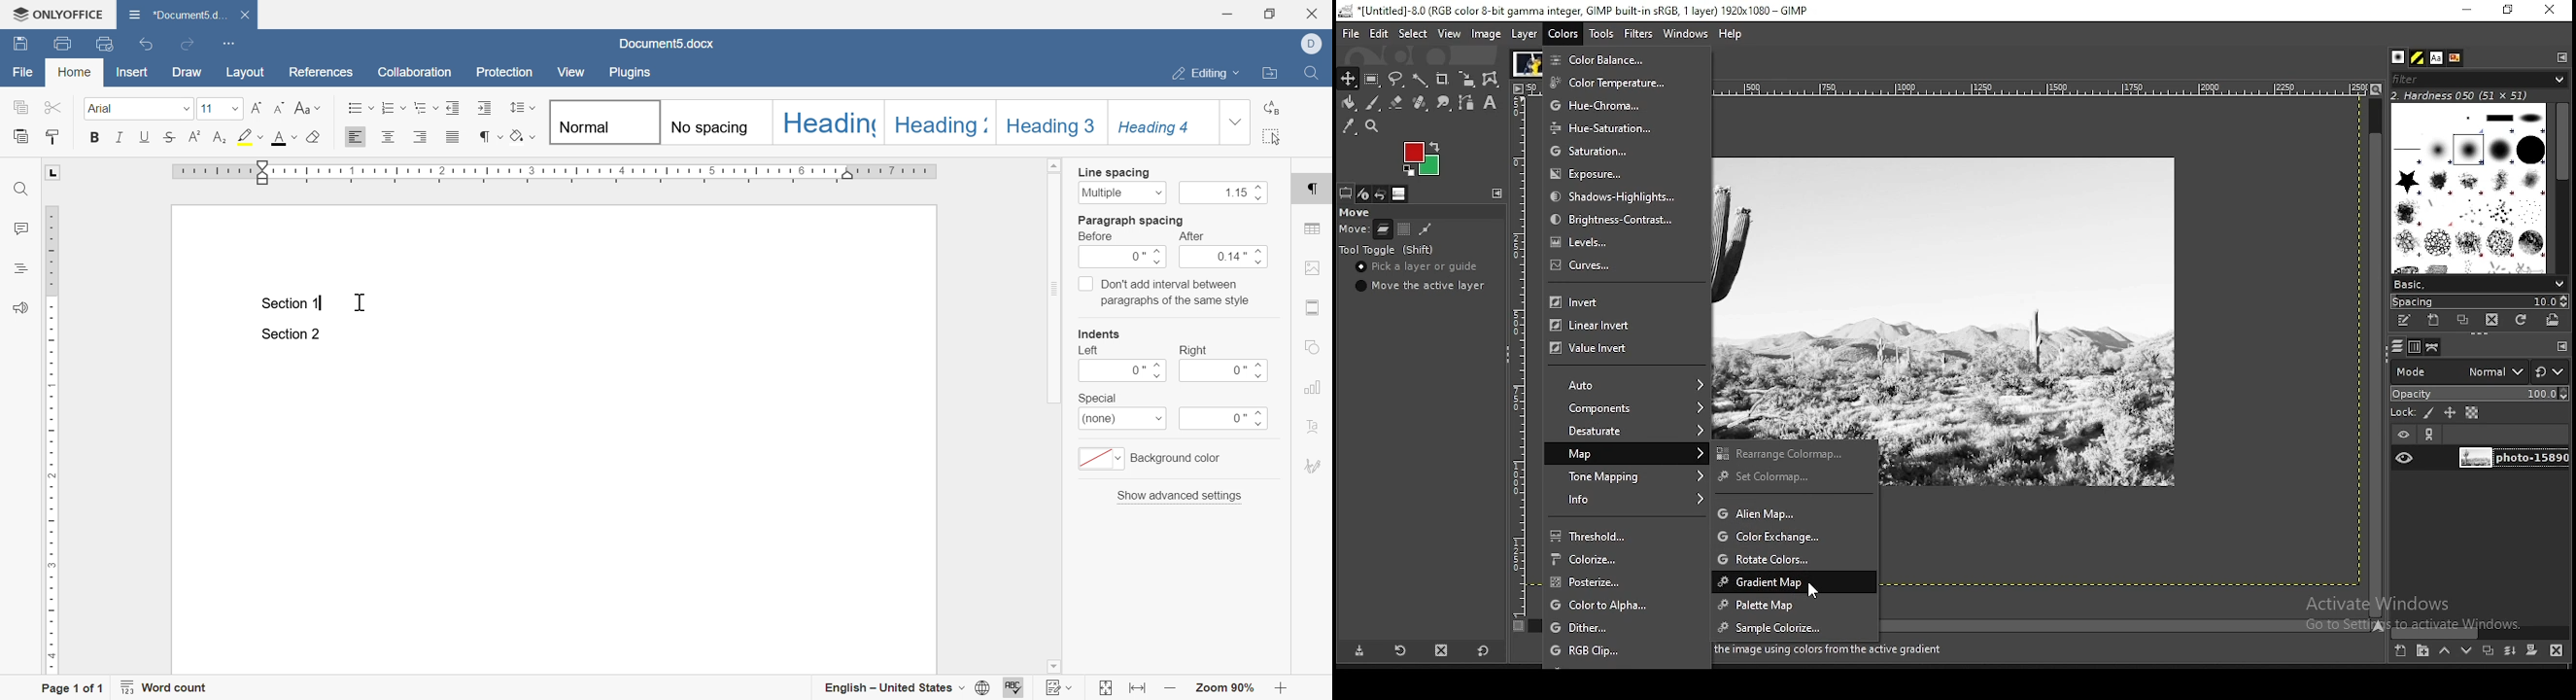  I want to click on 0, so click(1226, 371).